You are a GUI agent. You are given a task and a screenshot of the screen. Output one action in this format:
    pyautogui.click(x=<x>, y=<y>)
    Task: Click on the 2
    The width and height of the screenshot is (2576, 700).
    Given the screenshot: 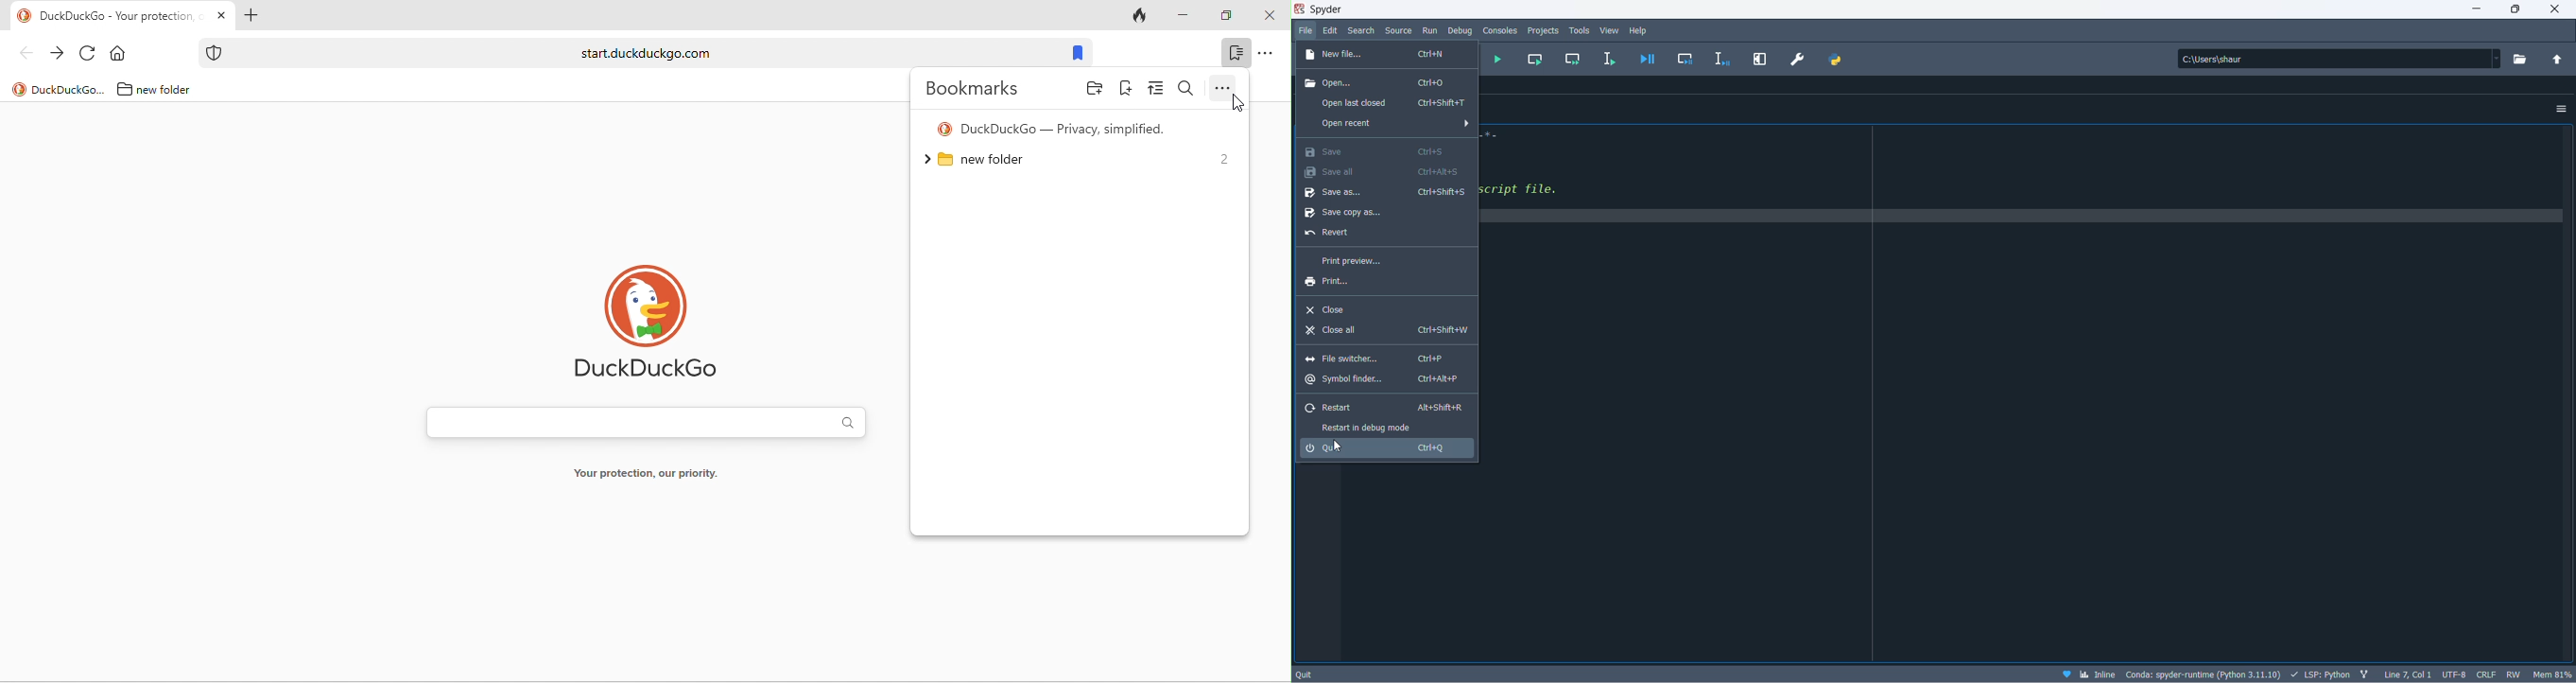 What is the action you would take?
    pyautogui.click(x=1224, y=159)
    